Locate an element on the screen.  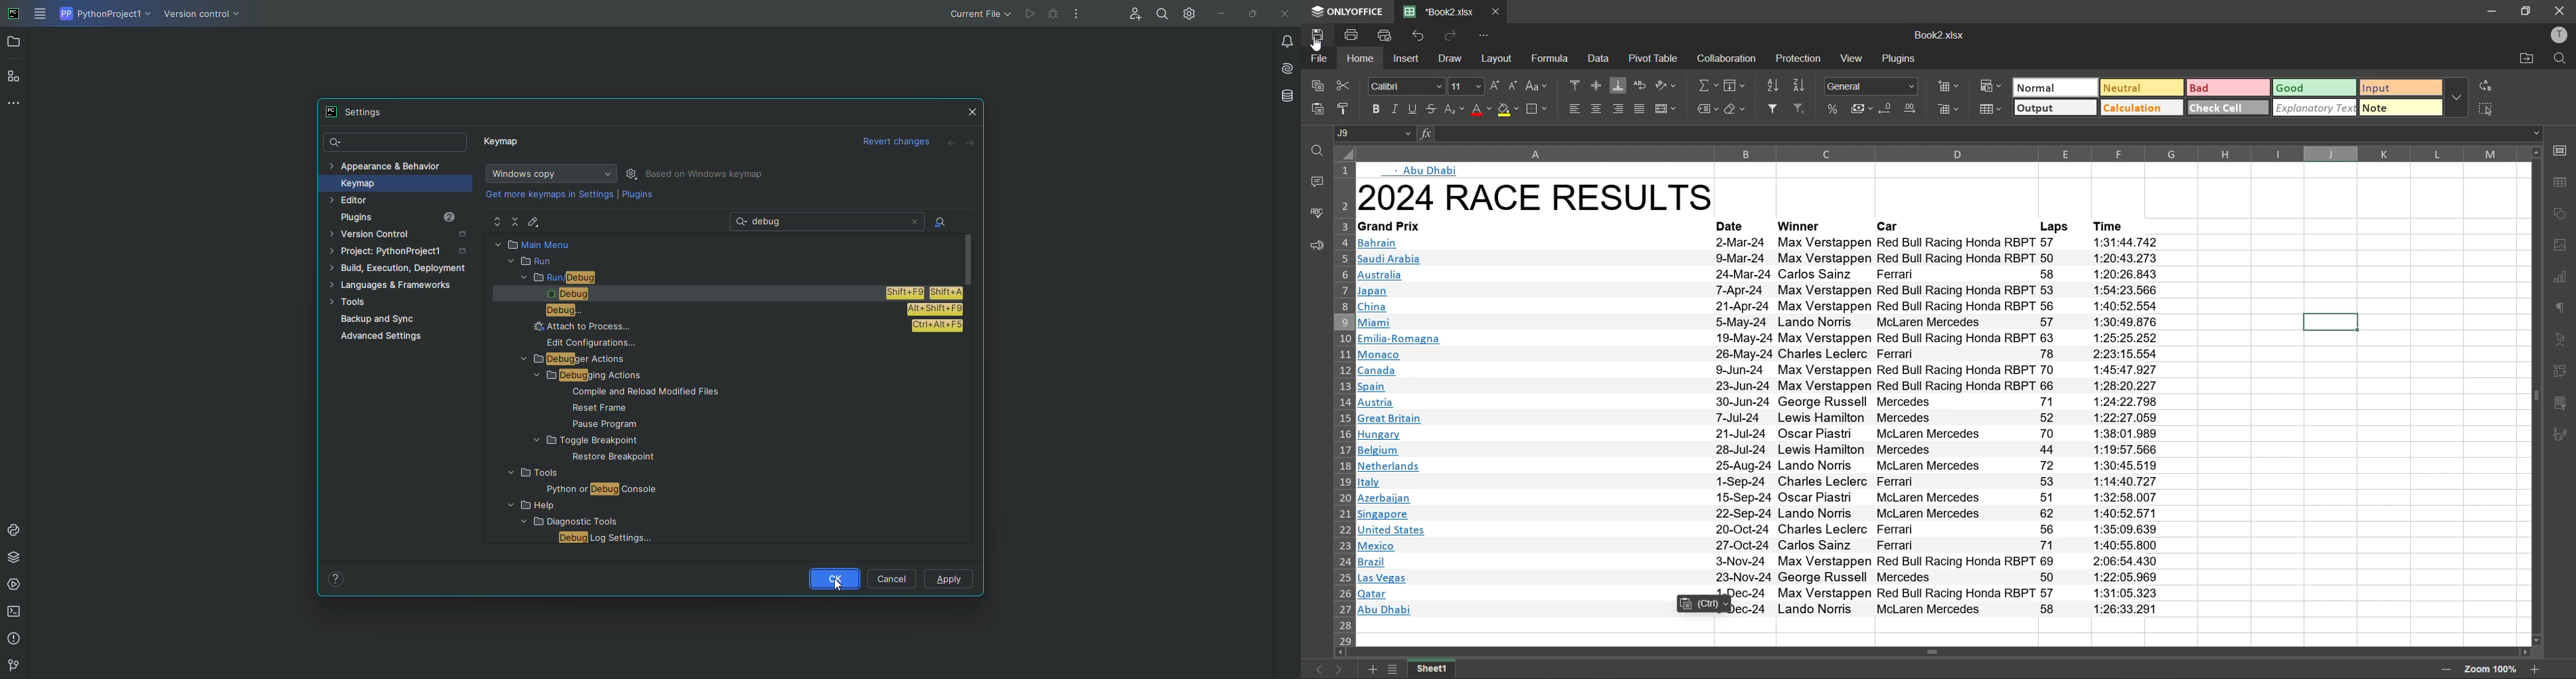
format as table is located at coordinates (1993, 109).